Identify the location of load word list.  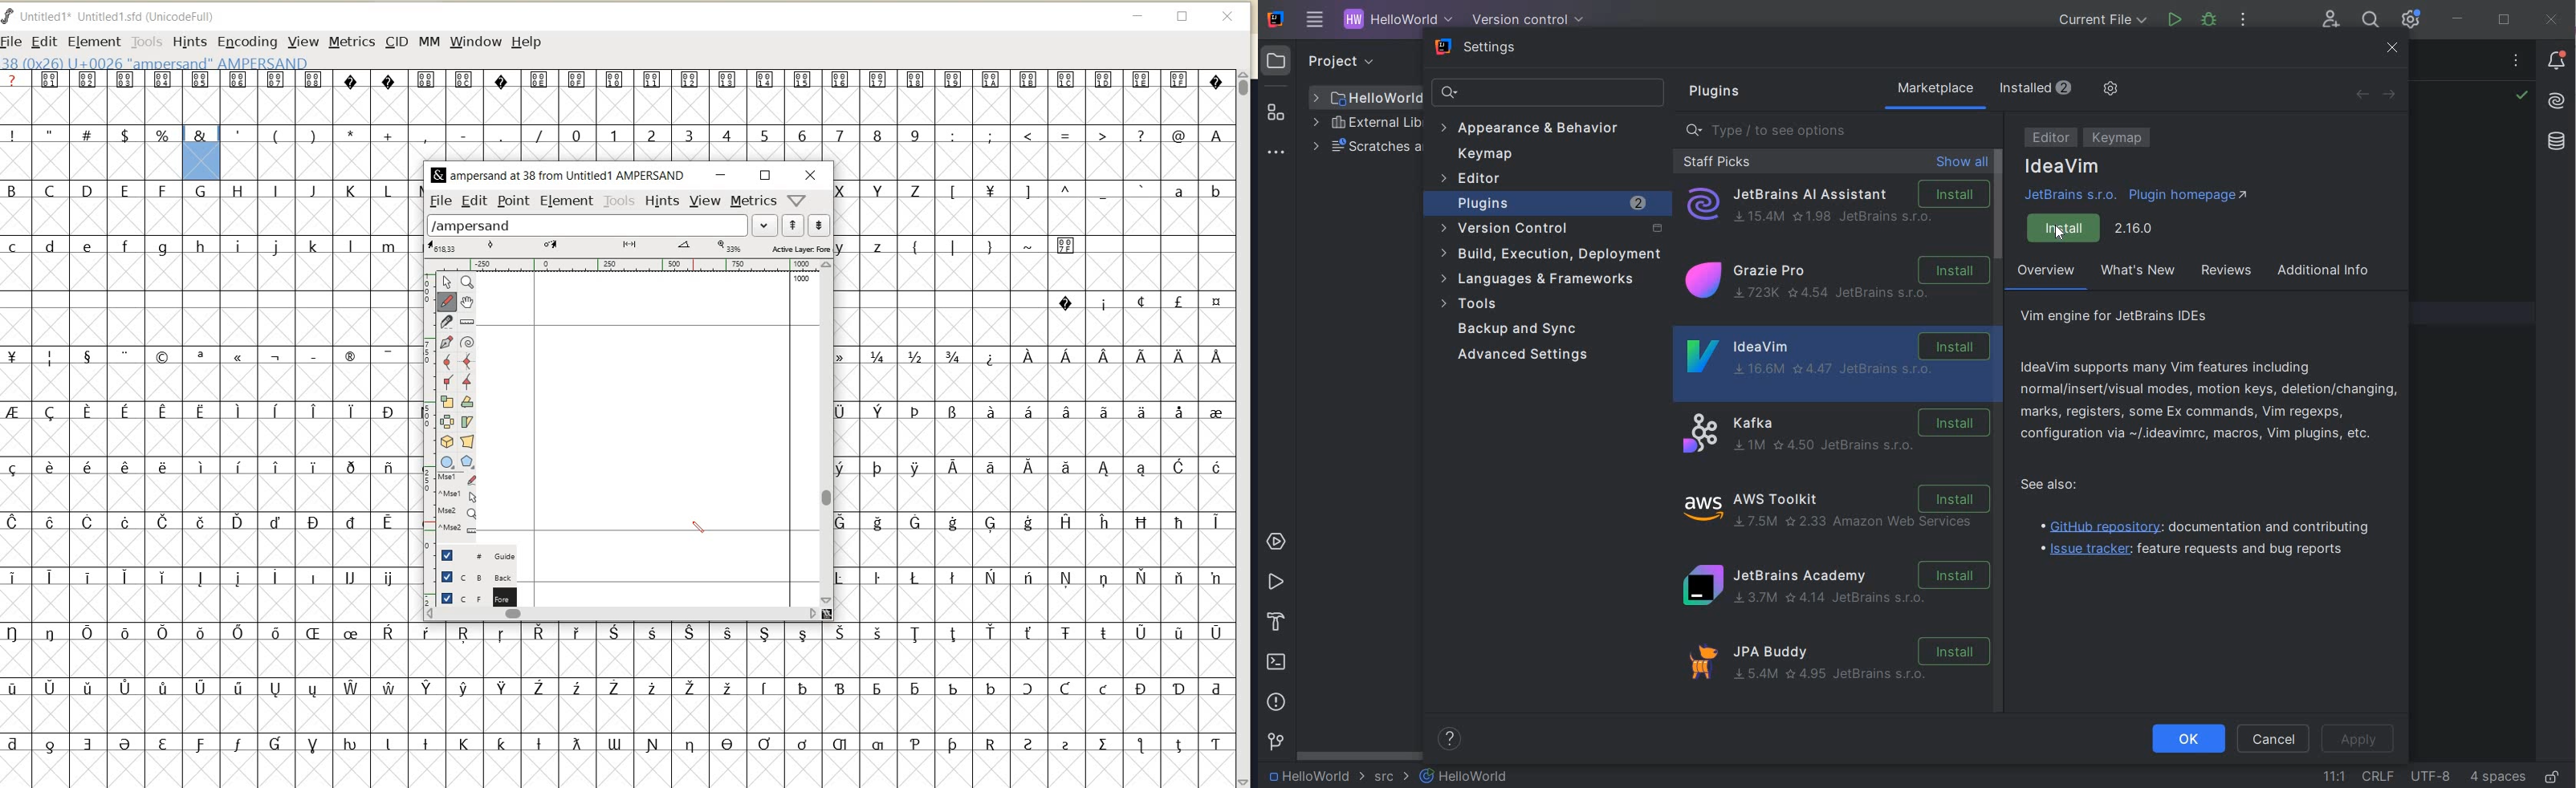
(586, 224).